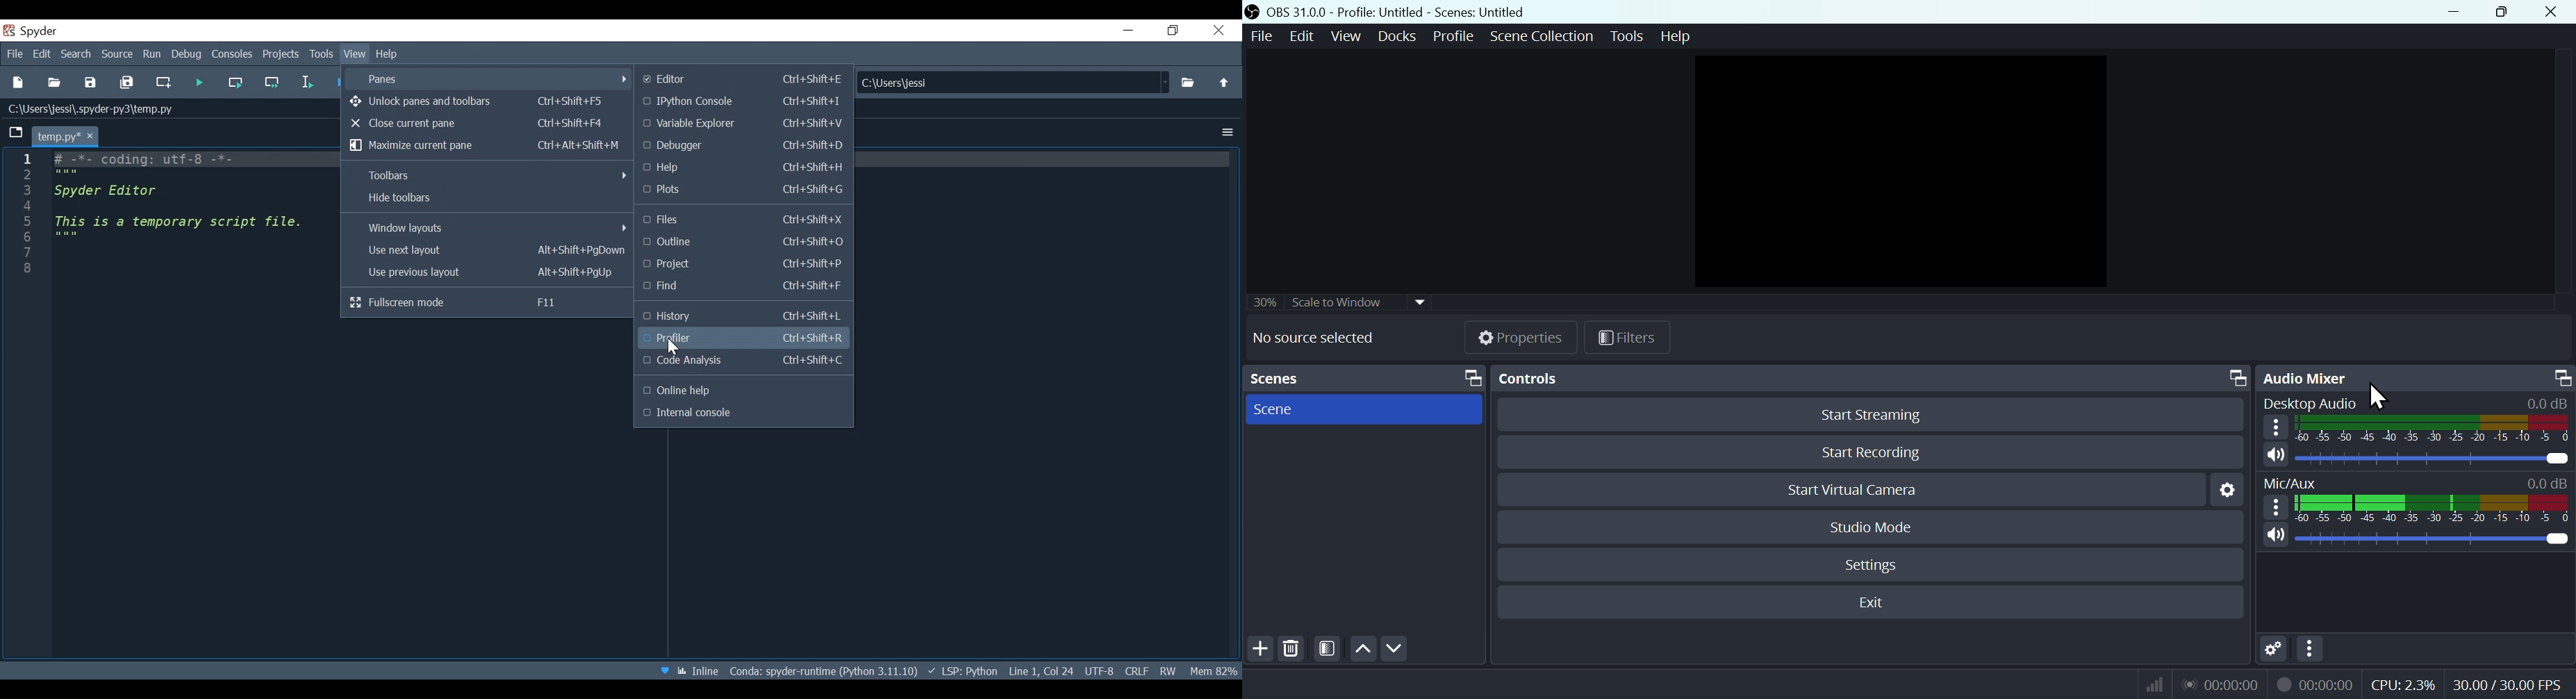 The width and height of the screenshot is (2576, 700). Describe the element at coordinates (2276, 455) in the screenshot. I see `(un)mute` at that location.